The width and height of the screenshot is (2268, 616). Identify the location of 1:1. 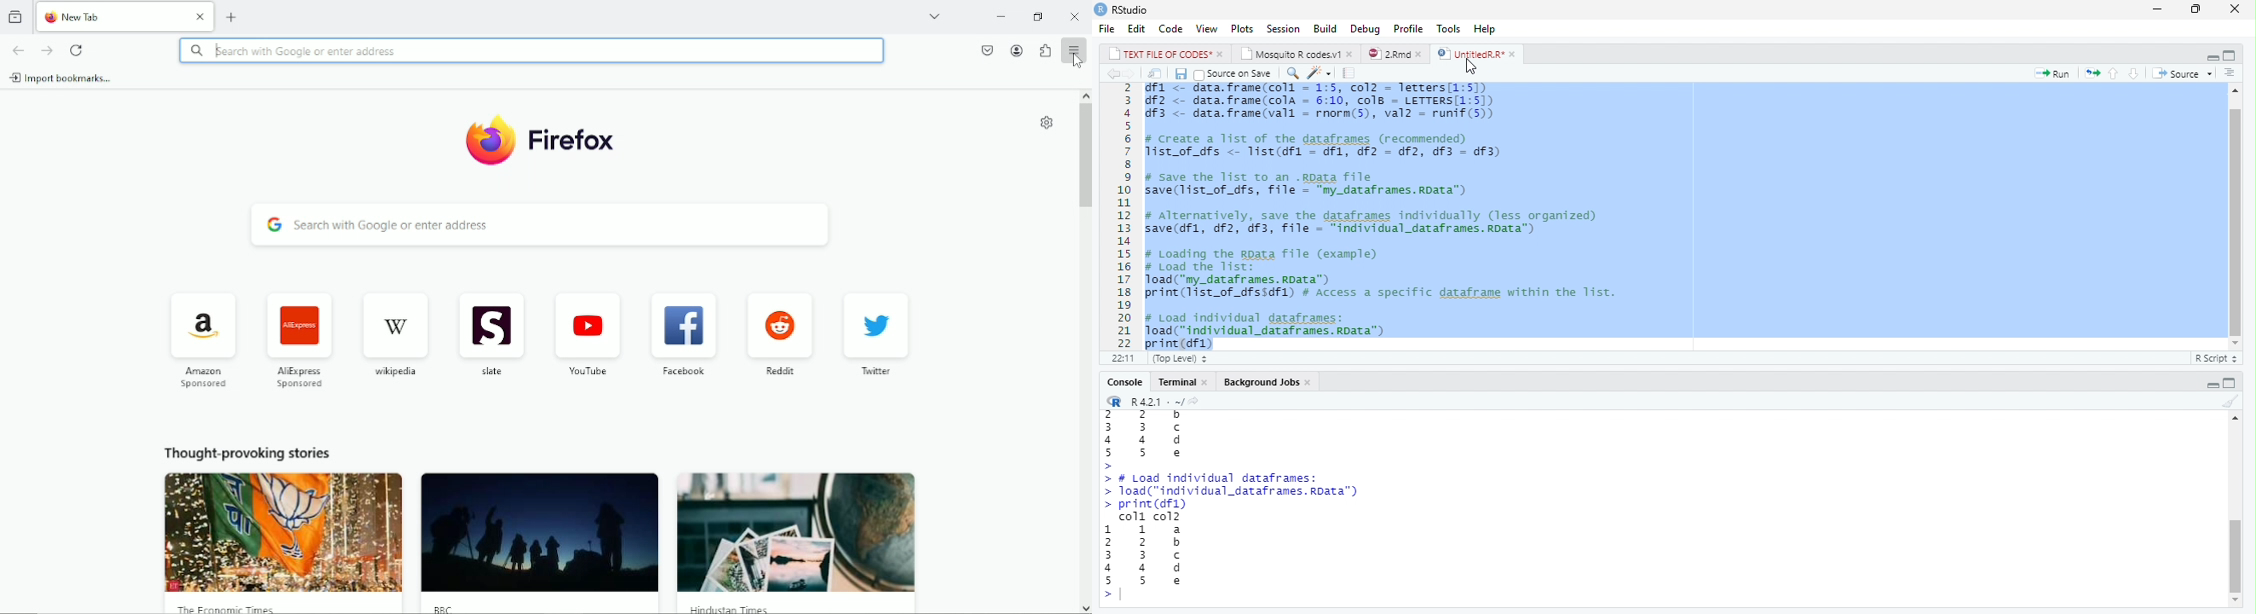
(1120, 358).